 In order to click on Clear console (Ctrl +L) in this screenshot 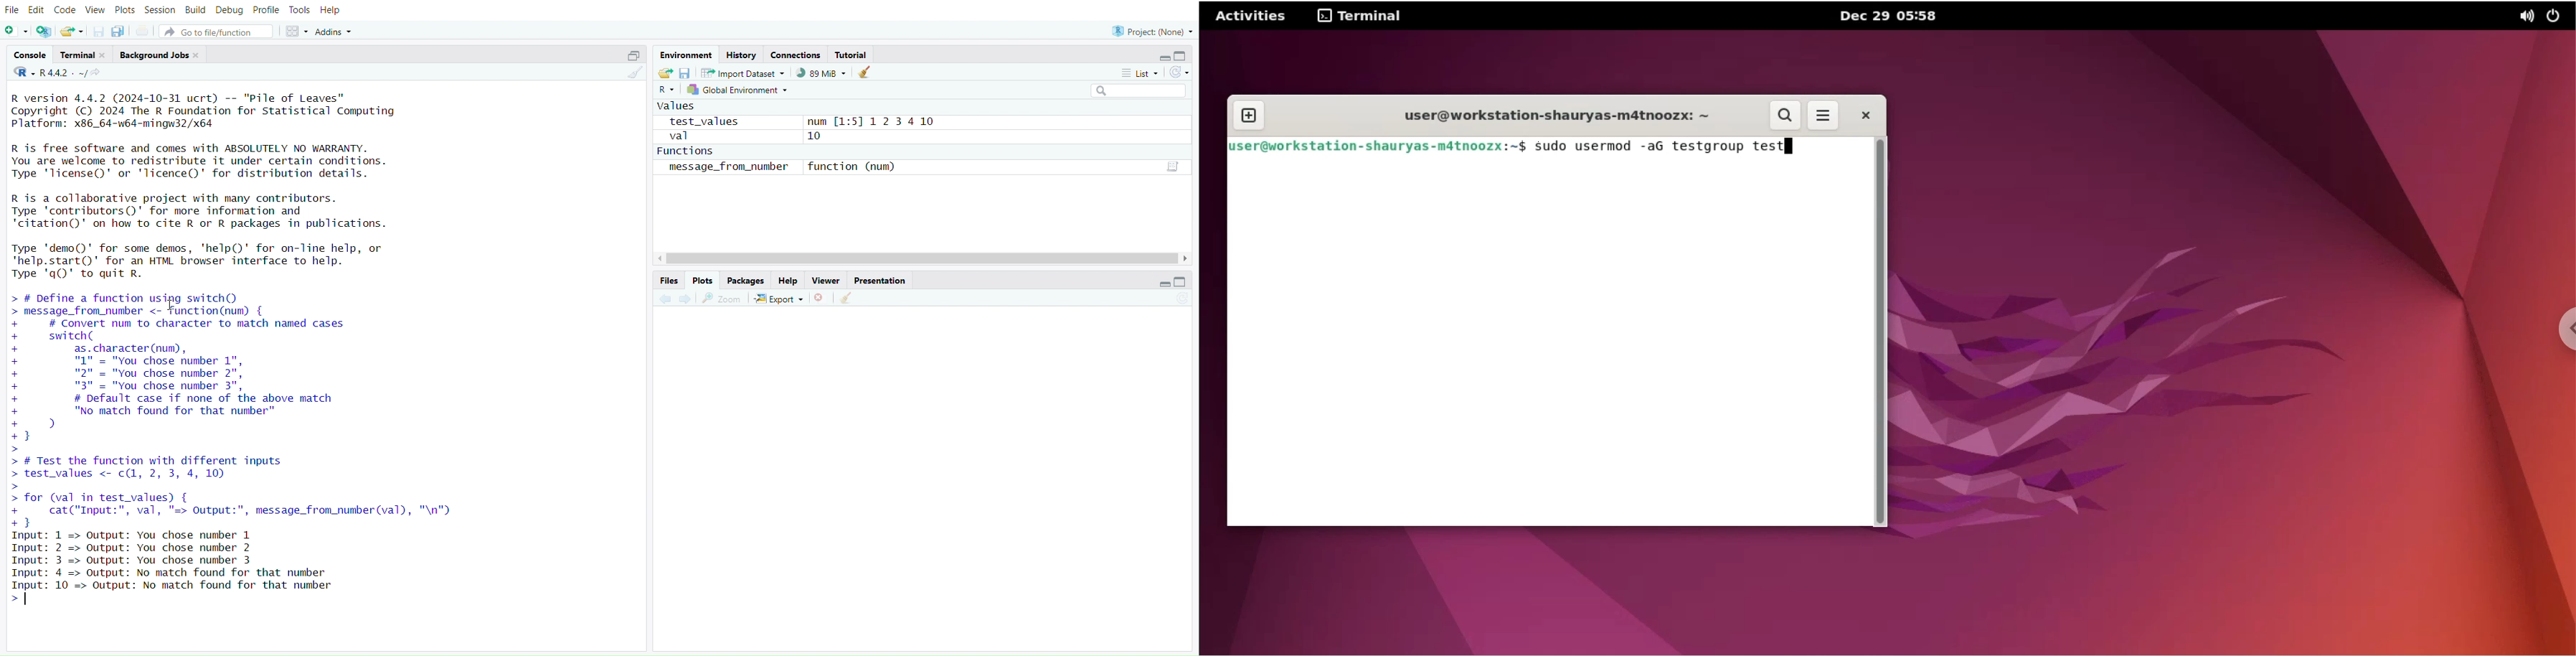, I will do `click(850, 297)`.